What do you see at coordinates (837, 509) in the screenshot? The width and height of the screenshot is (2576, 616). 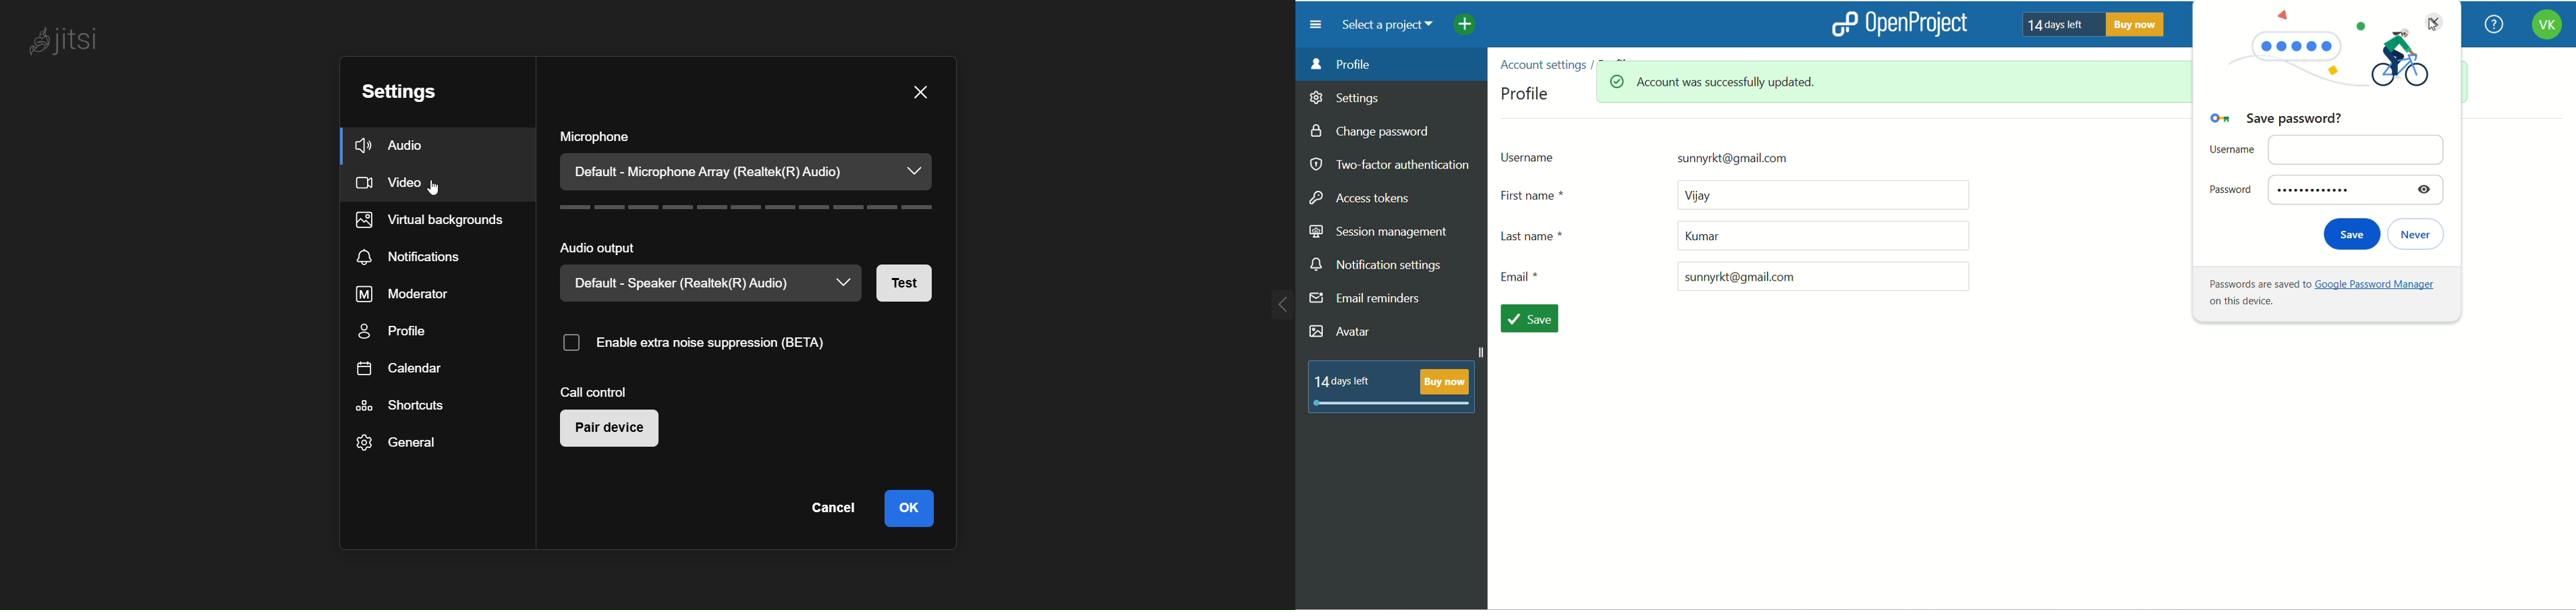 I see `cancel` at bounding box center [837, 509].